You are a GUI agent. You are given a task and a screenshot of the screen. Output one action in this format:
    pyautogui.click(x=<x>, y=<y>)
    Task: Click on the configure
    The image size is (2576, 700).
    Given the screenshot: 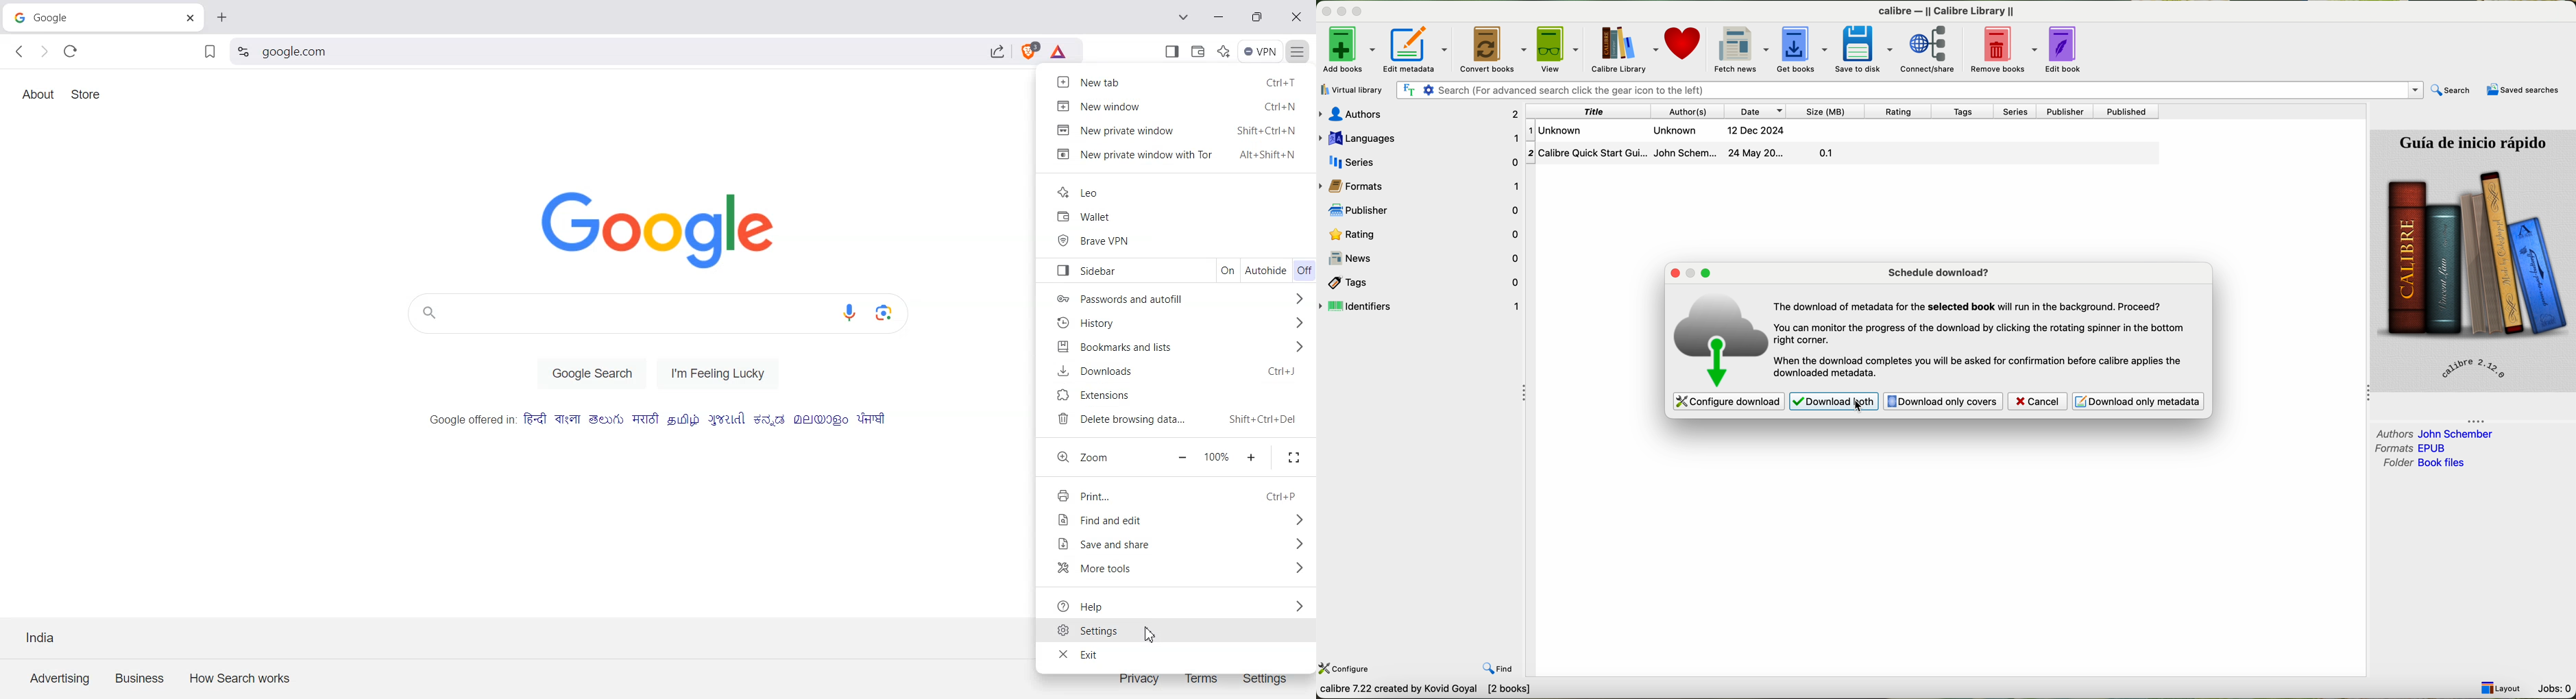 What is the action you would take?
    pyautogui.click(x=1345, y=670)
    